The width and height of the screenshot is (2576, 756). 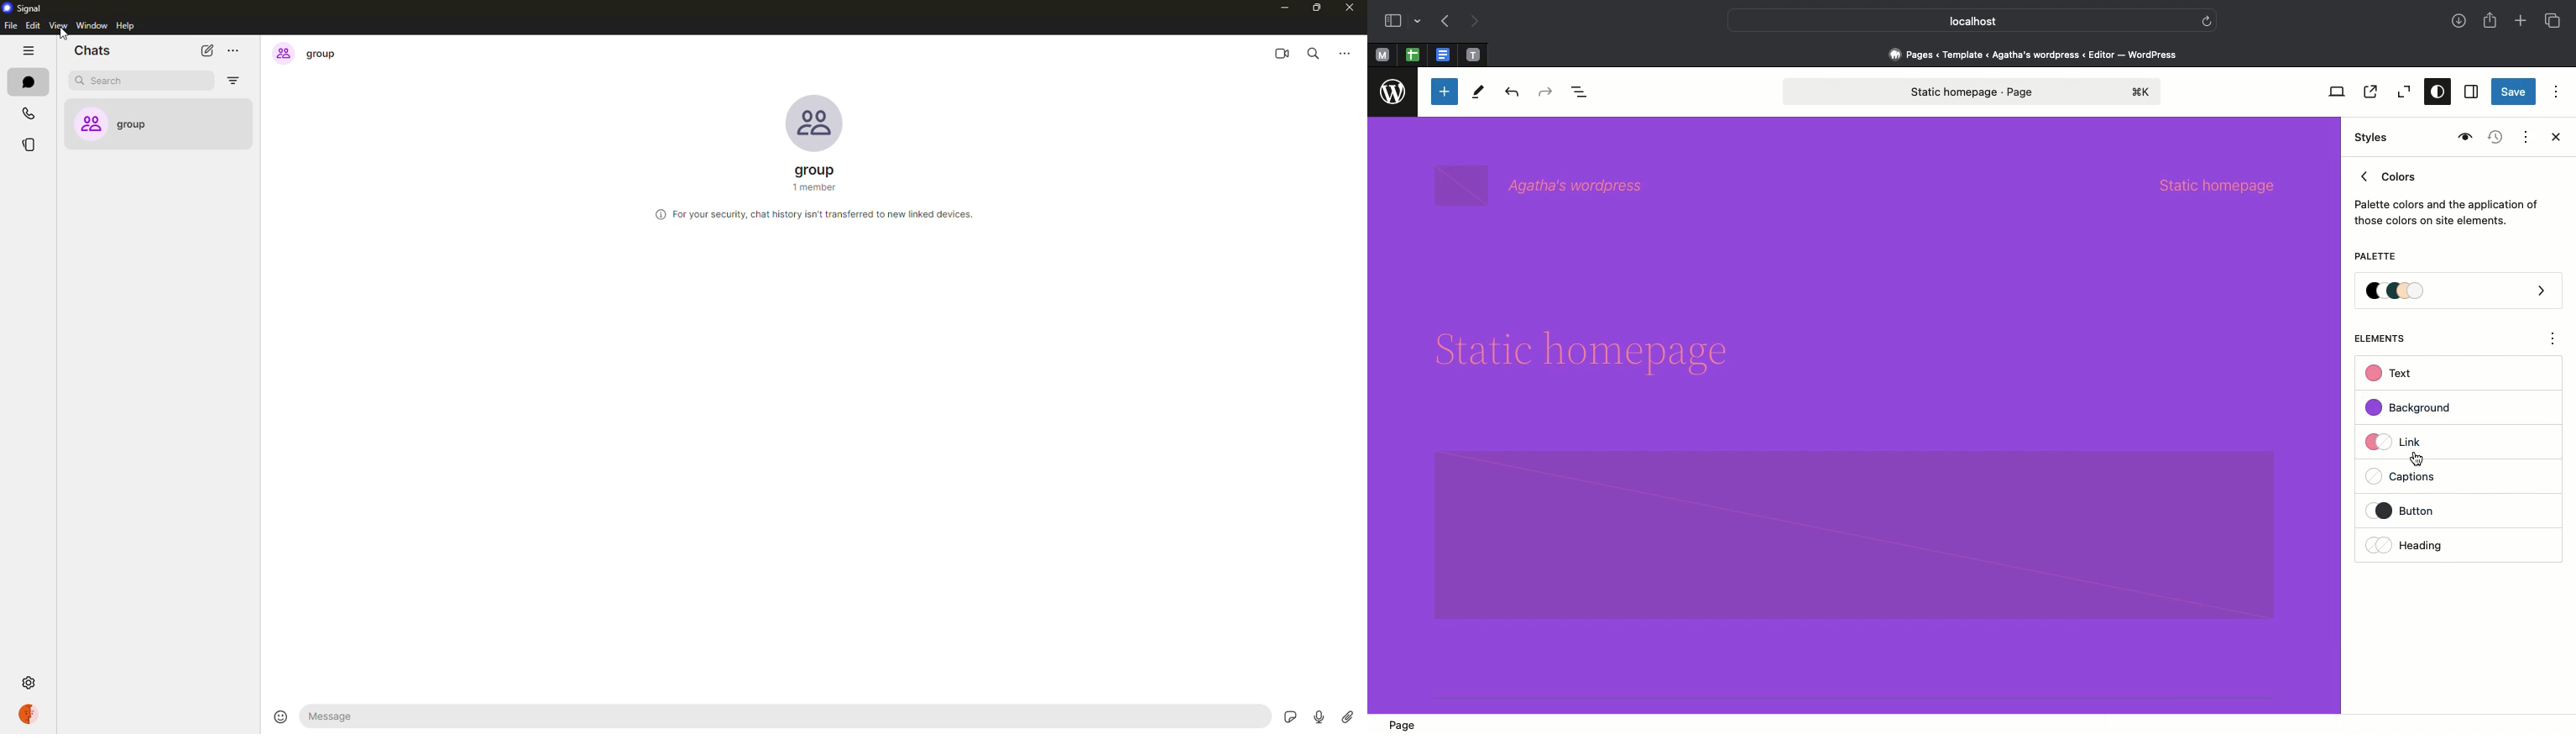 I want to click on Previous page, so click(x=1444, y=23).